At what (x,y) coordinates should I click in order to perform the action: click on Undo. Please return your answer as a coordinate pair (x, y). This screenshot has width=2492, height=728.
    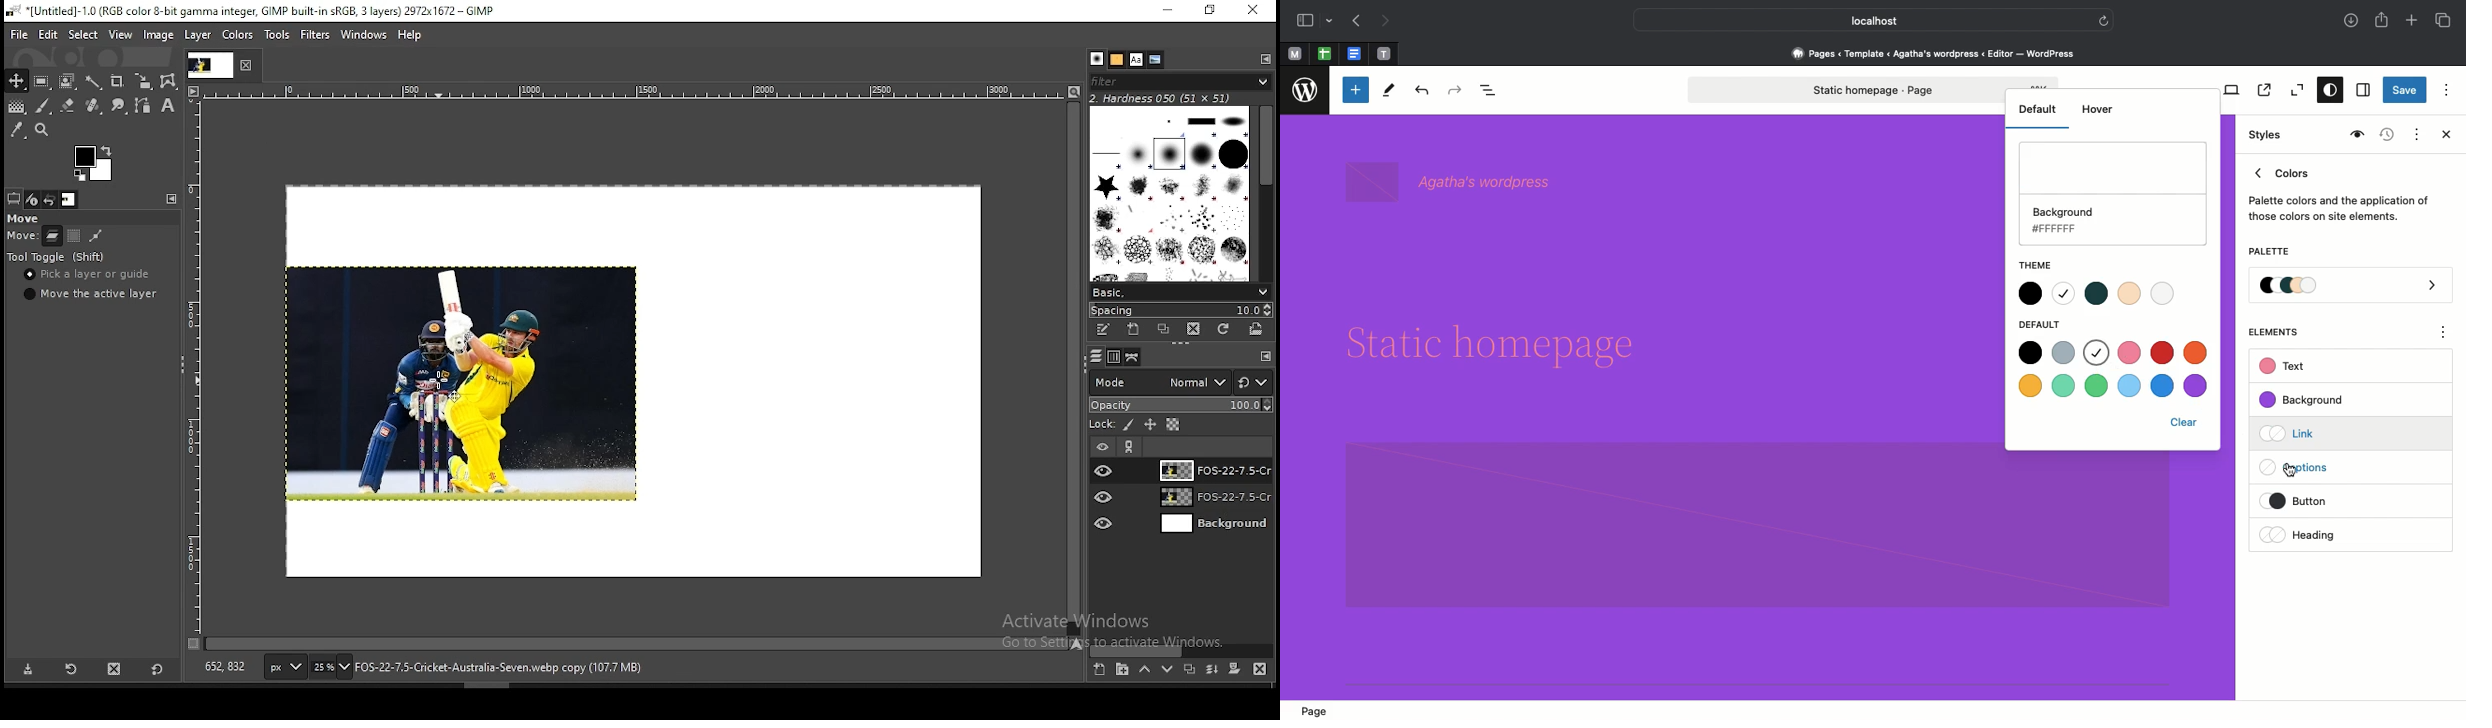
    Looking at the image, I should click on (1422, 91).